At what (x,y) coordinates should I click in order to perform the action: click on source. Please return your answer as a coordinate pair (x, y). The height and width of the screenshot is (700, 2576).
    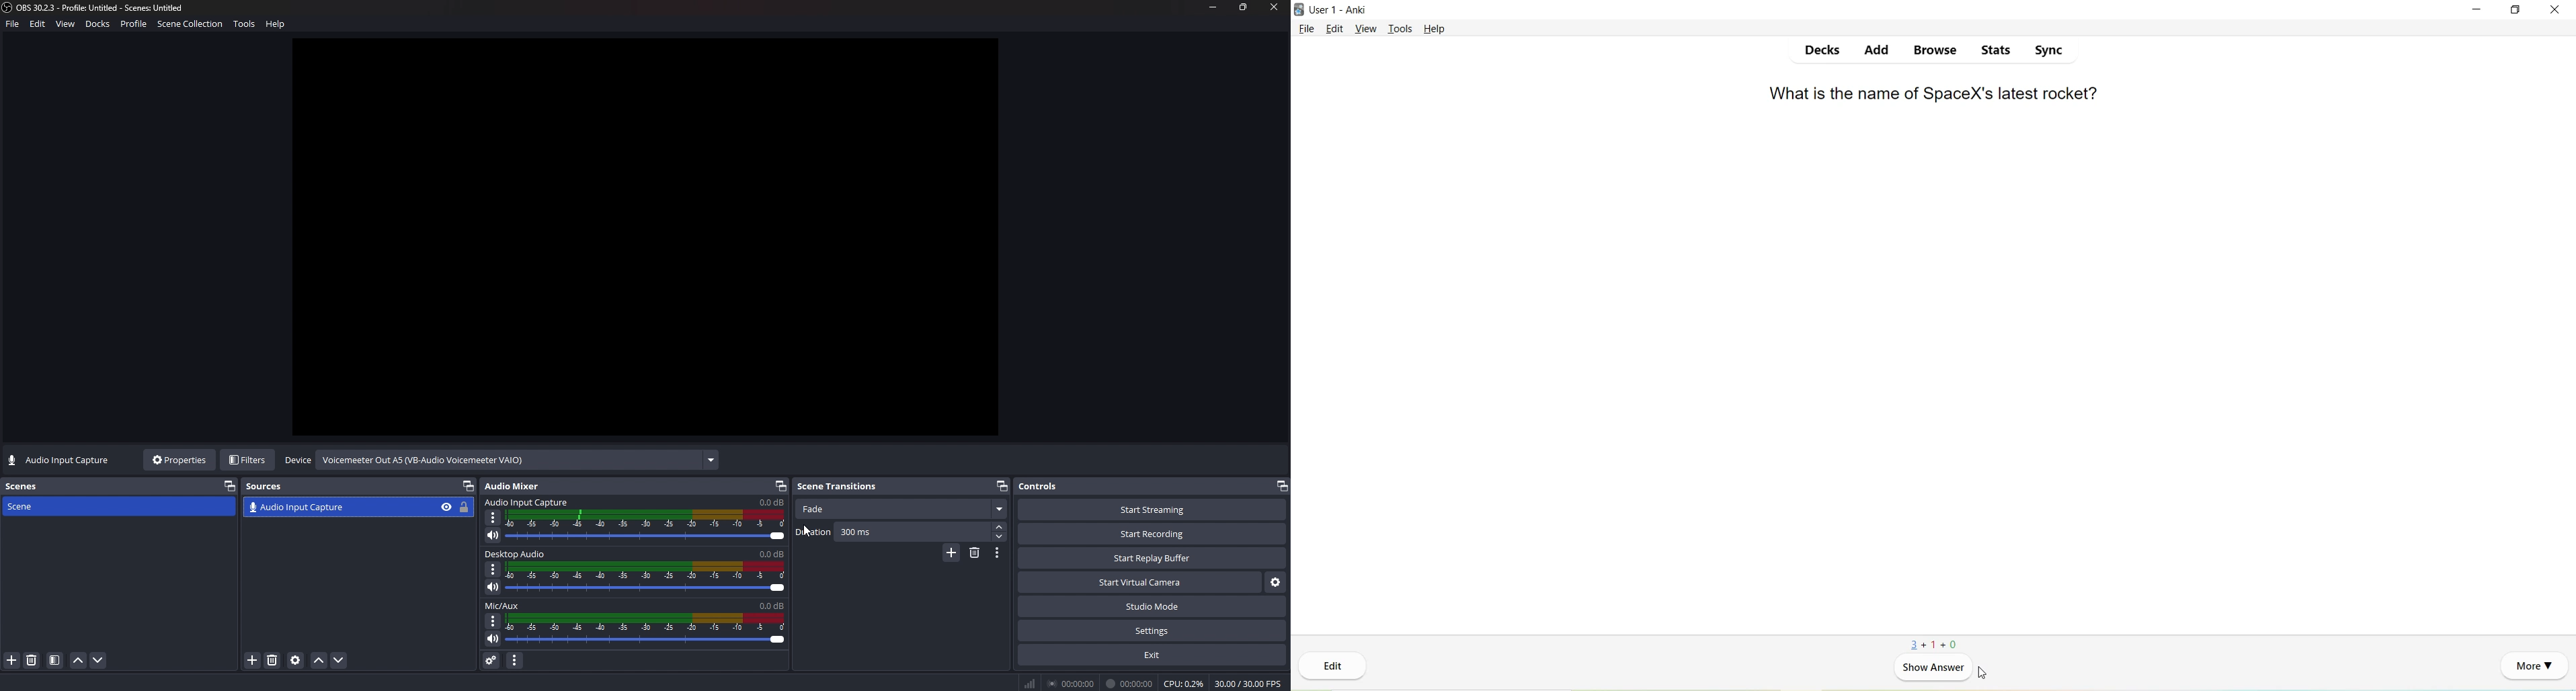
    Looking at the image, I should click on (338, 507).